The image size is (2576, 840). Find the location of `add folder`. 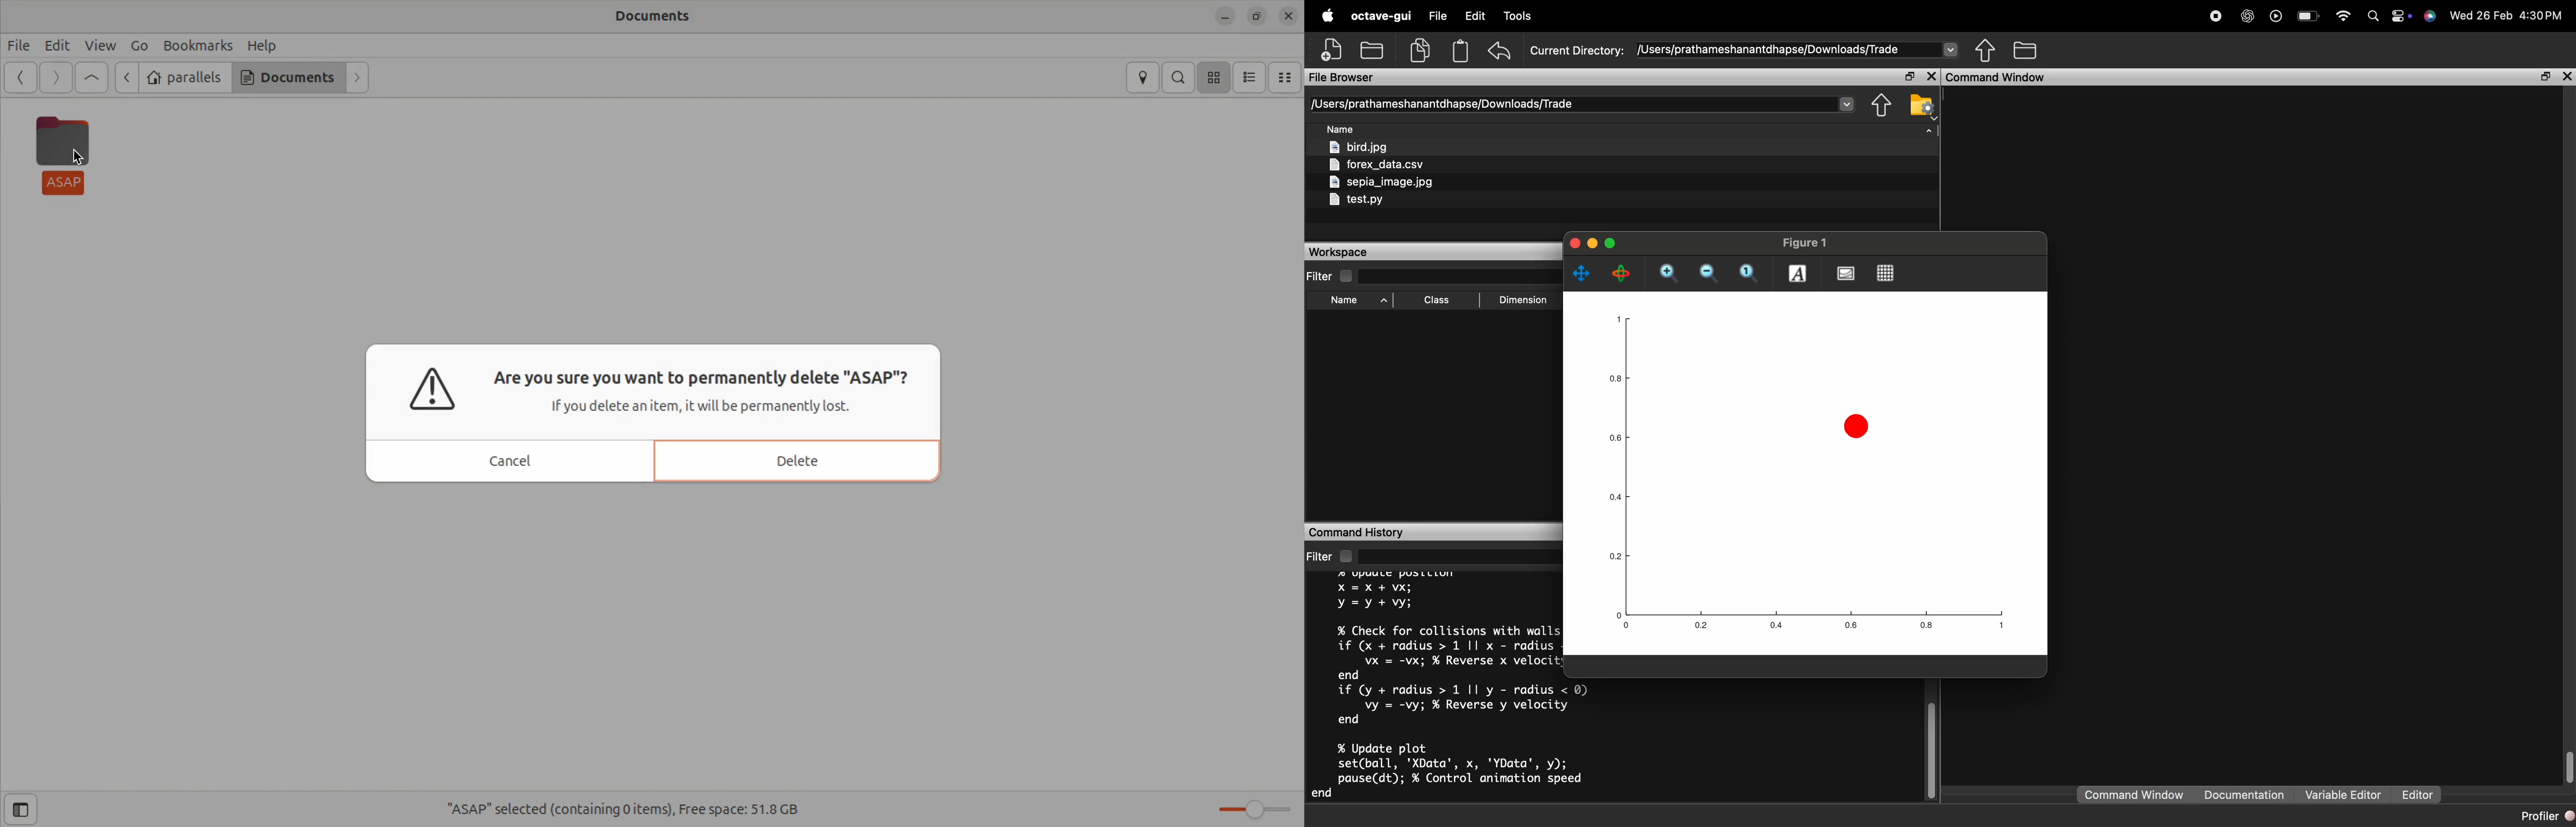

add folder is located at coordinates (1371, 49).